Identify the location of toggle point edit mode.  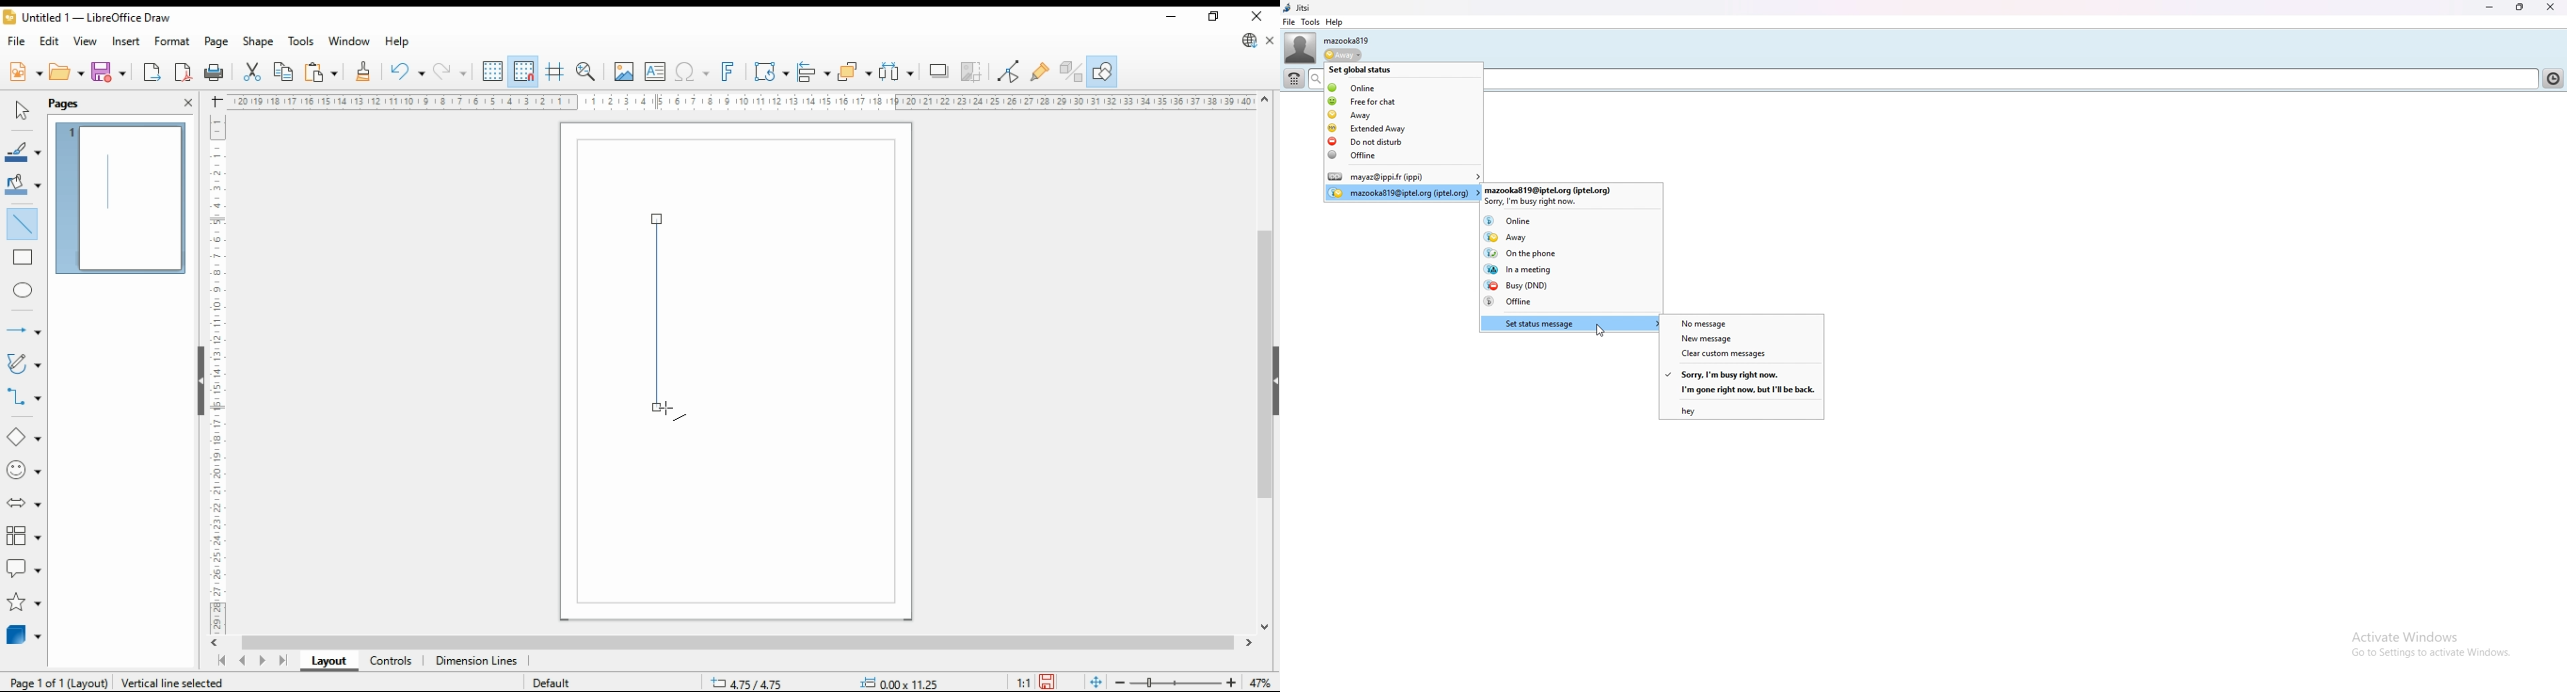
(1010, 71).